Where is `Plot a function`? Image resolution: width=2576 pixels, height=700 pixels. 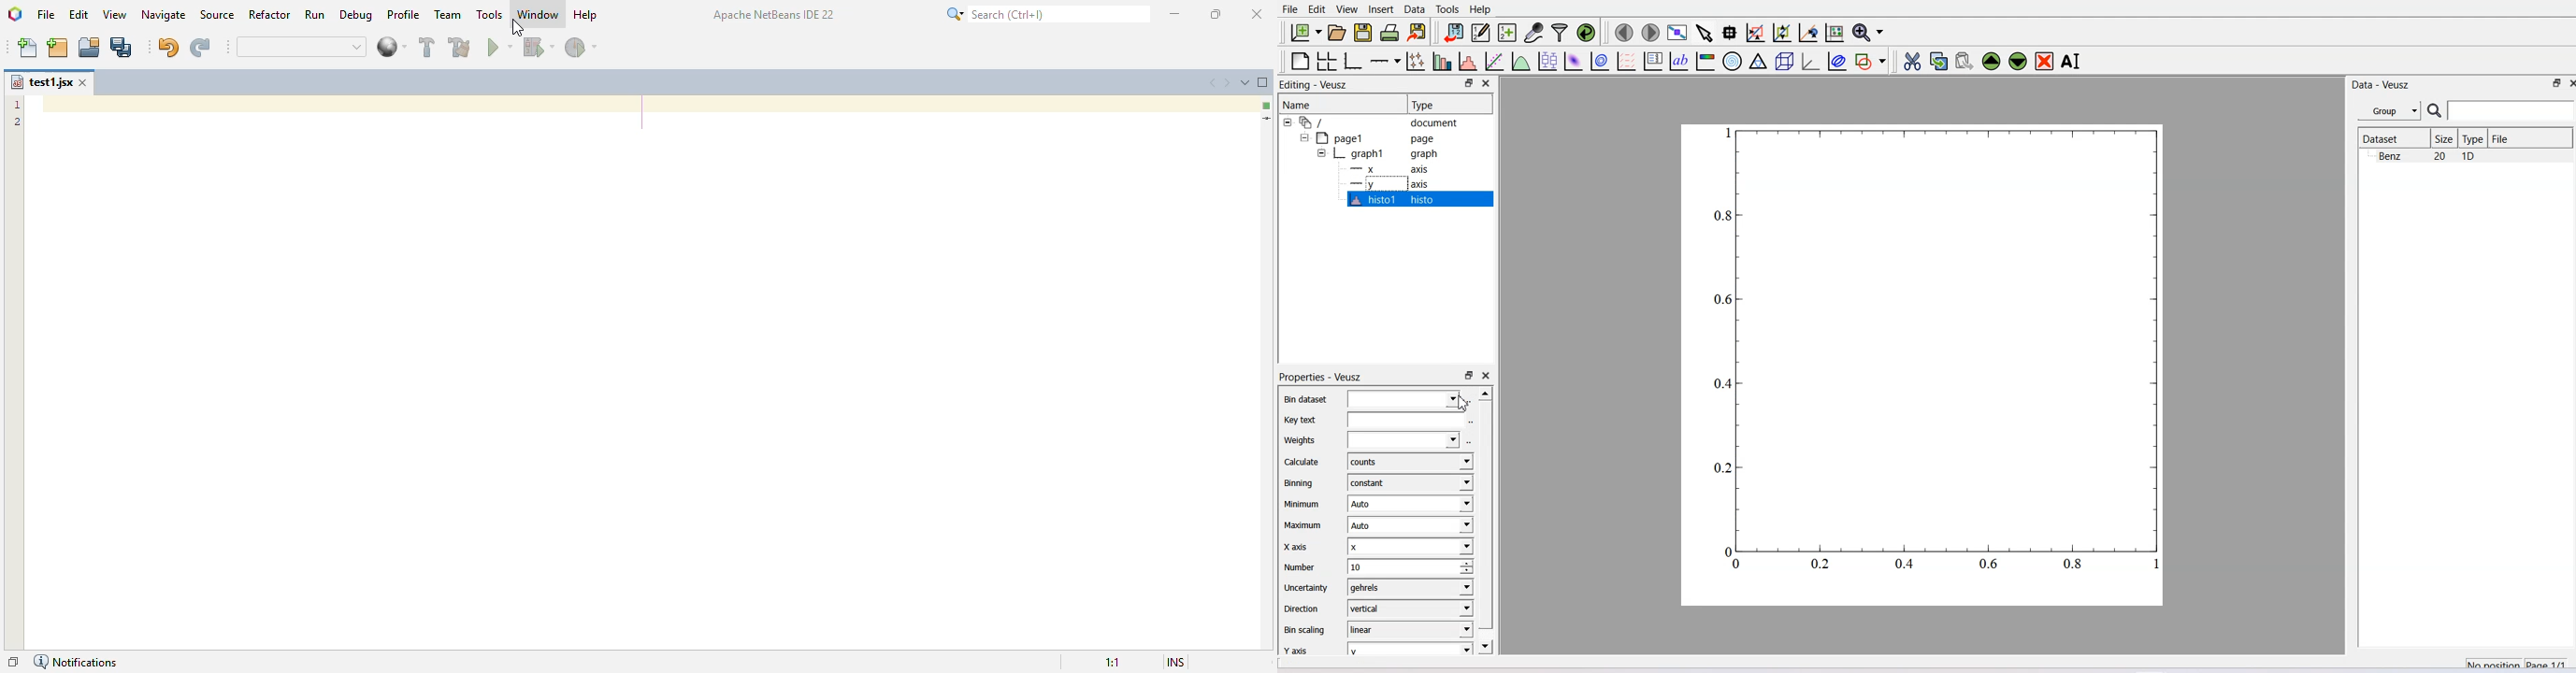 Plot a function is located at coordinates (1522, 61).